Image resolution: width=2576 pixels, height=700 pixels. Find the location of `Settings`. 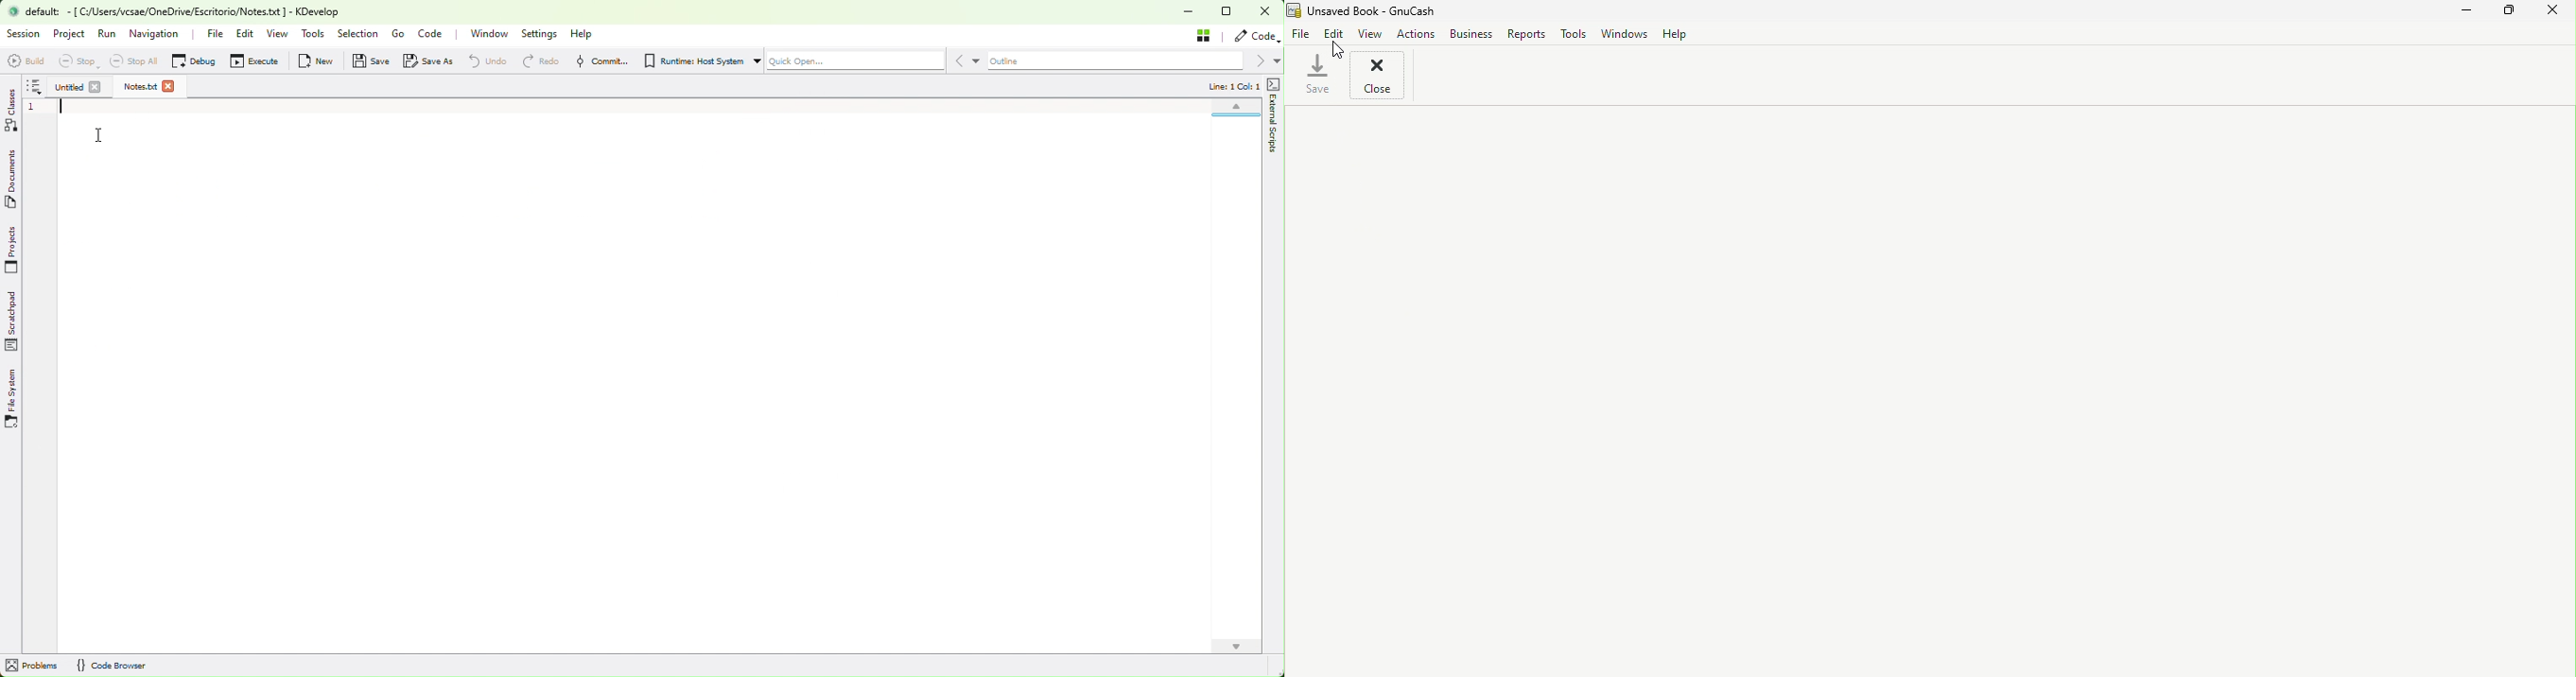

Settings is located at coordinates (543, 35).